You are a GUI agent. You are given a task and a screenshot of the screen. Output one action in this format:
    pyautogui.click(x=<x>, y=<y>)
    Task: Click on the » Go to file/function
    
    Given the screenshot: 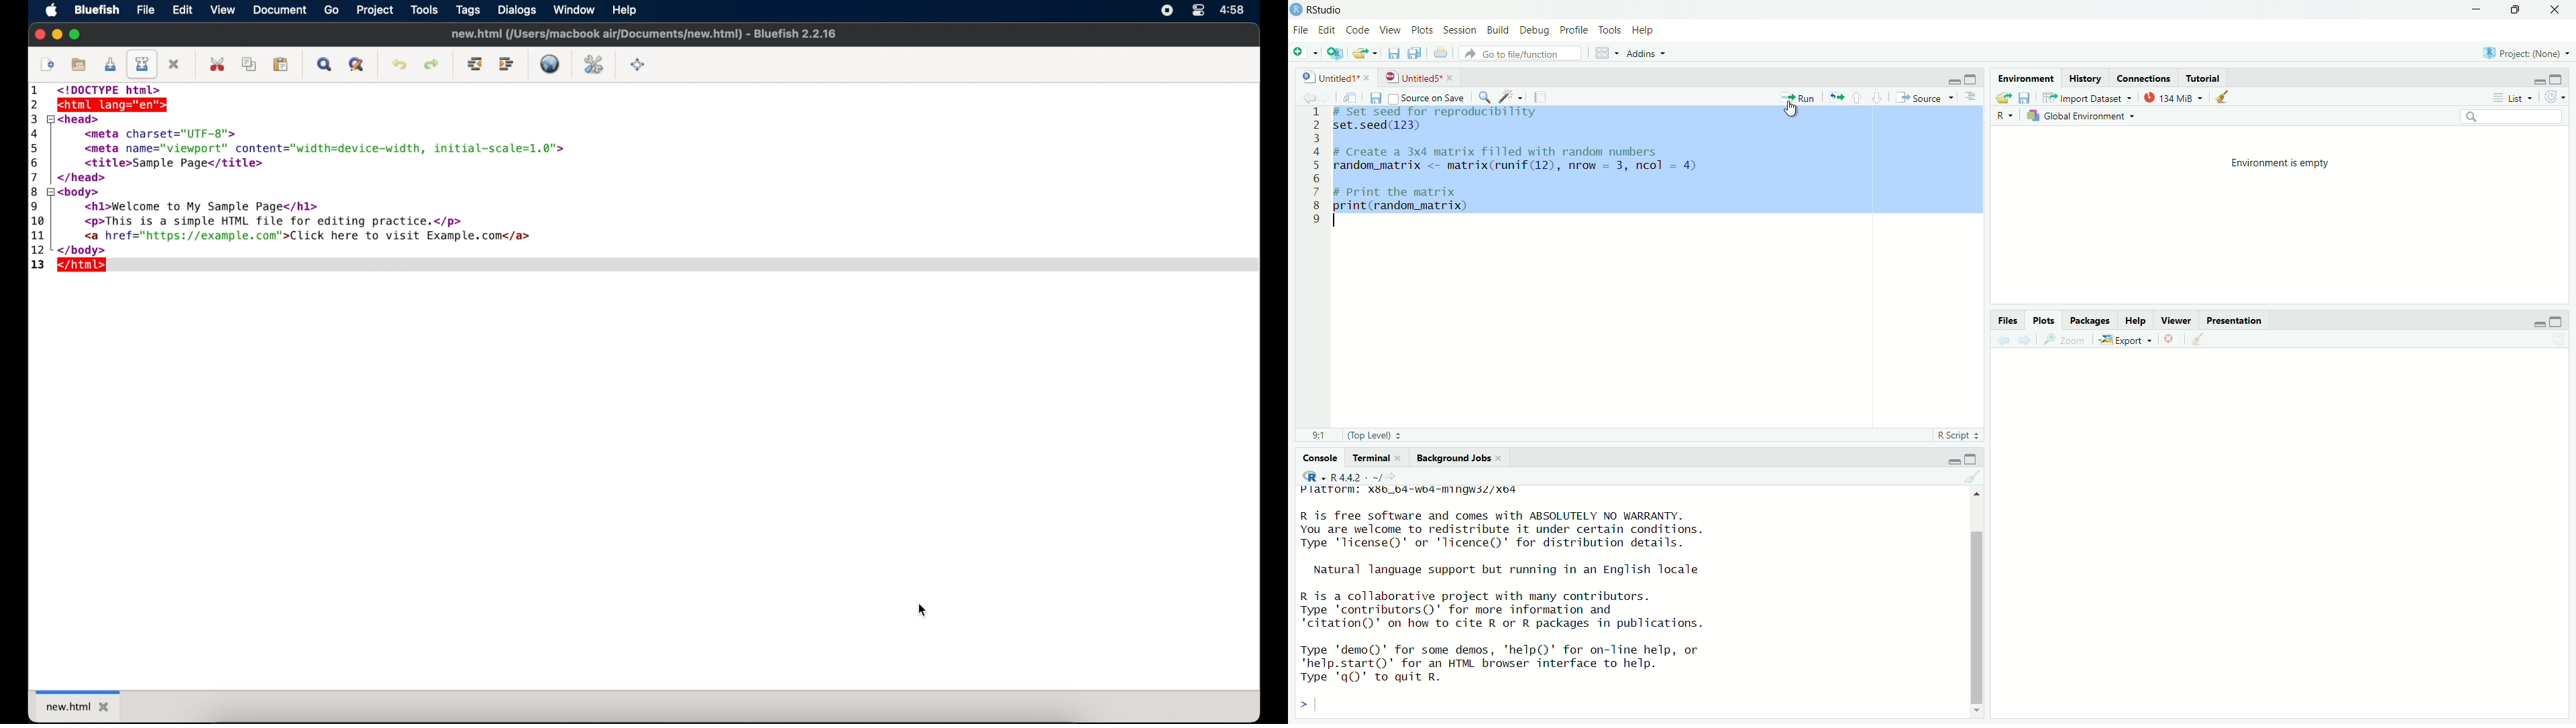 What is the action you would take?
    pyautogui.click(x=1513, y=53)
    